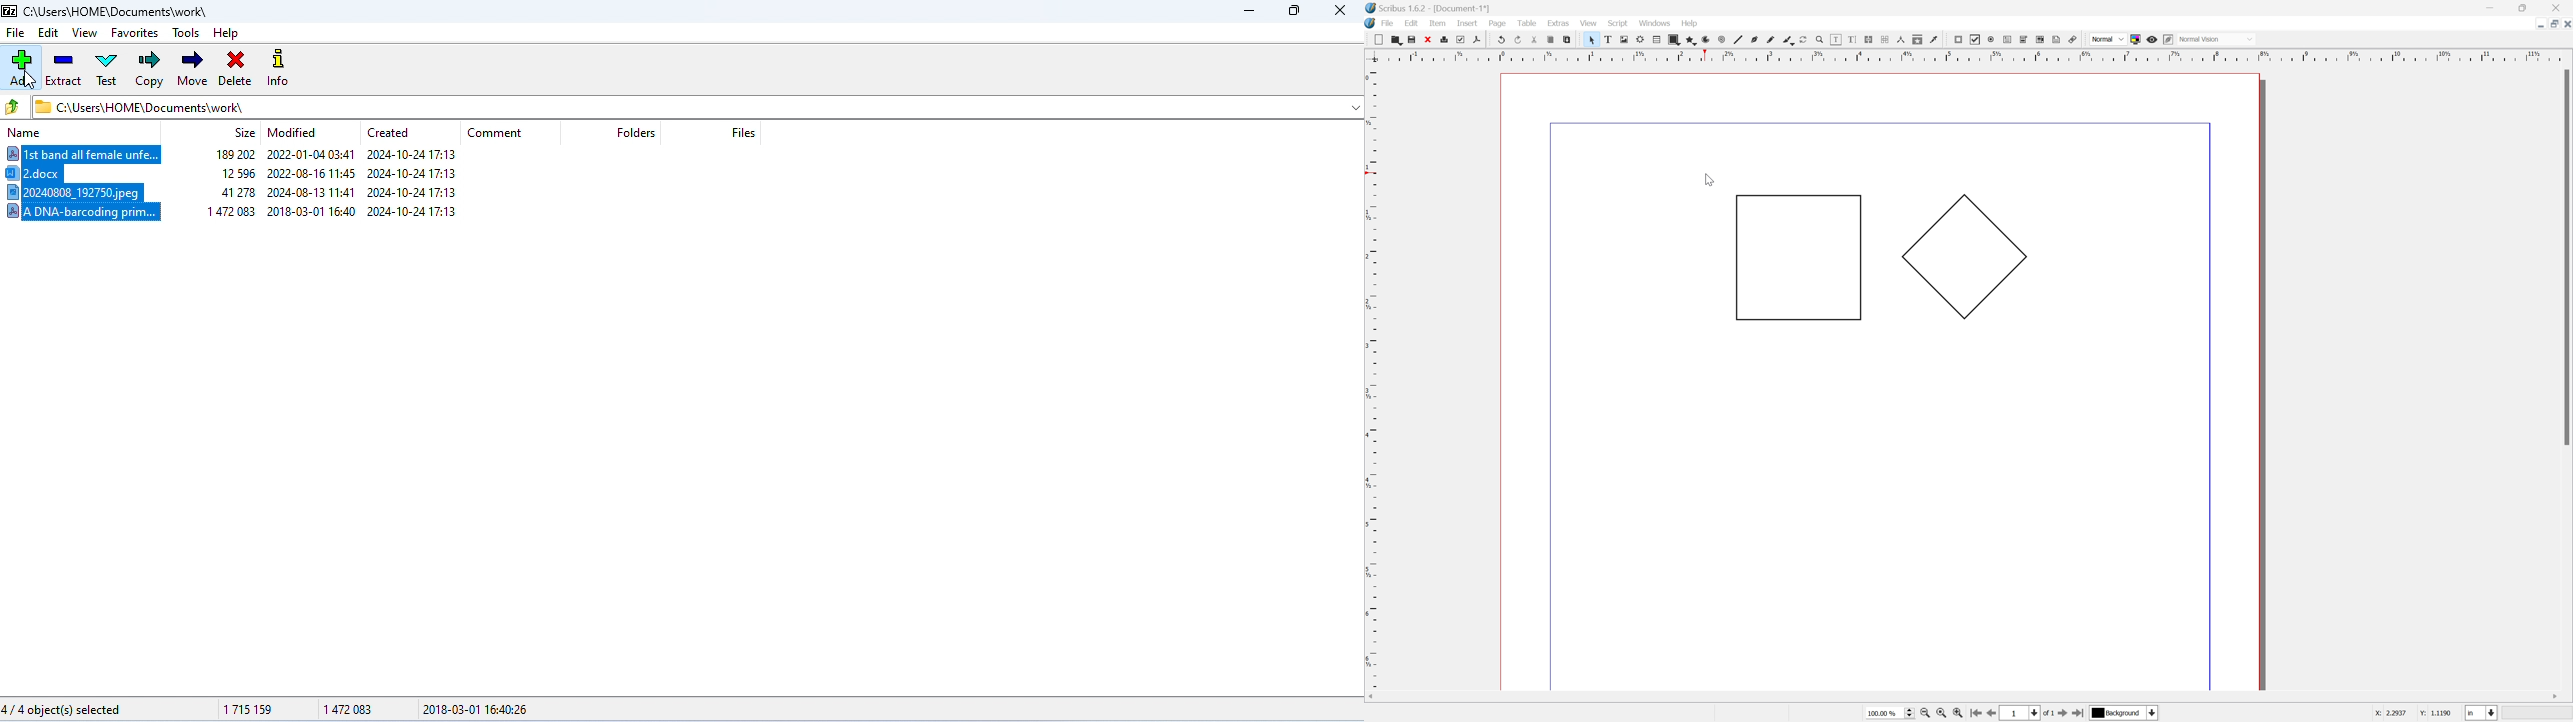  Describe the element at coordinates (1691, 24) in the screenshot. I see `help` at that location.